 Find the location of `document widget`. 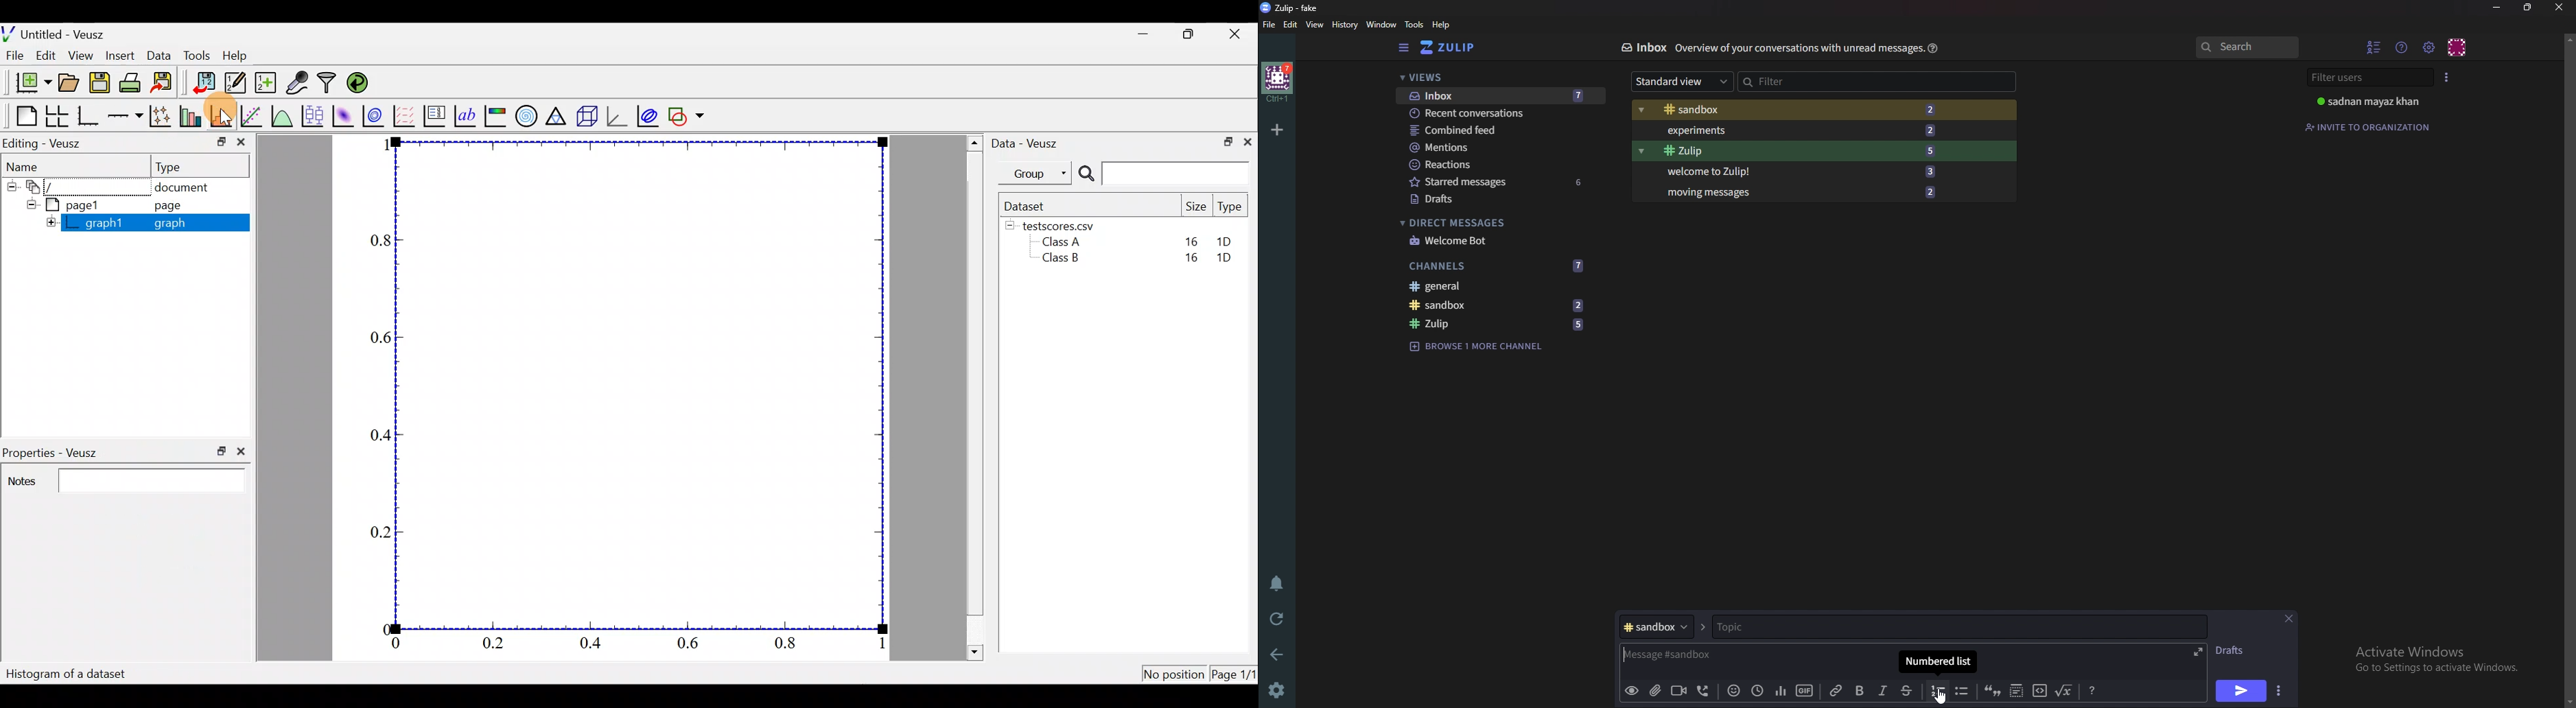

document widget is located at coordinates (39, 188).